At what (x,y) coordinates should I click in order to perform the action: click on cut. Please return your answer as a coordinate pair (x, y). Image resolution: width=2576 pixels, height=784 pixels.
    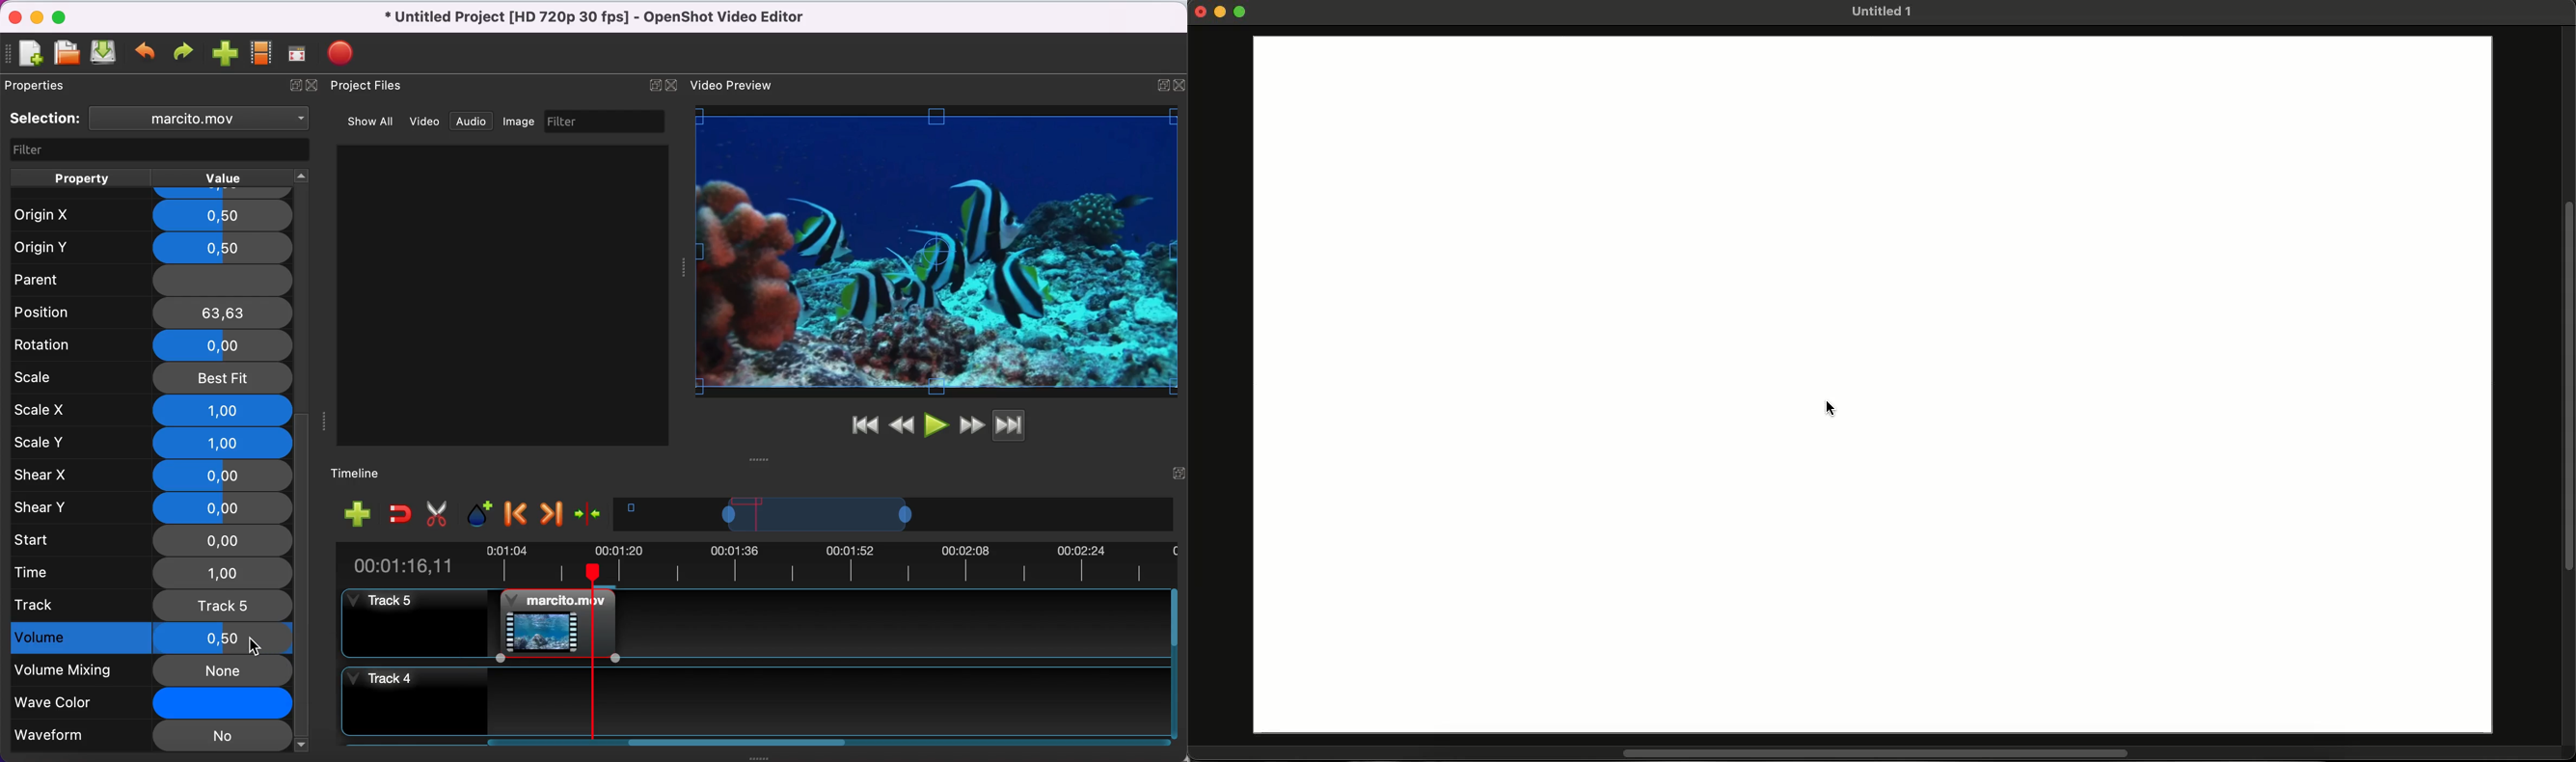
    Looking at the image, I should click on (441, 515).